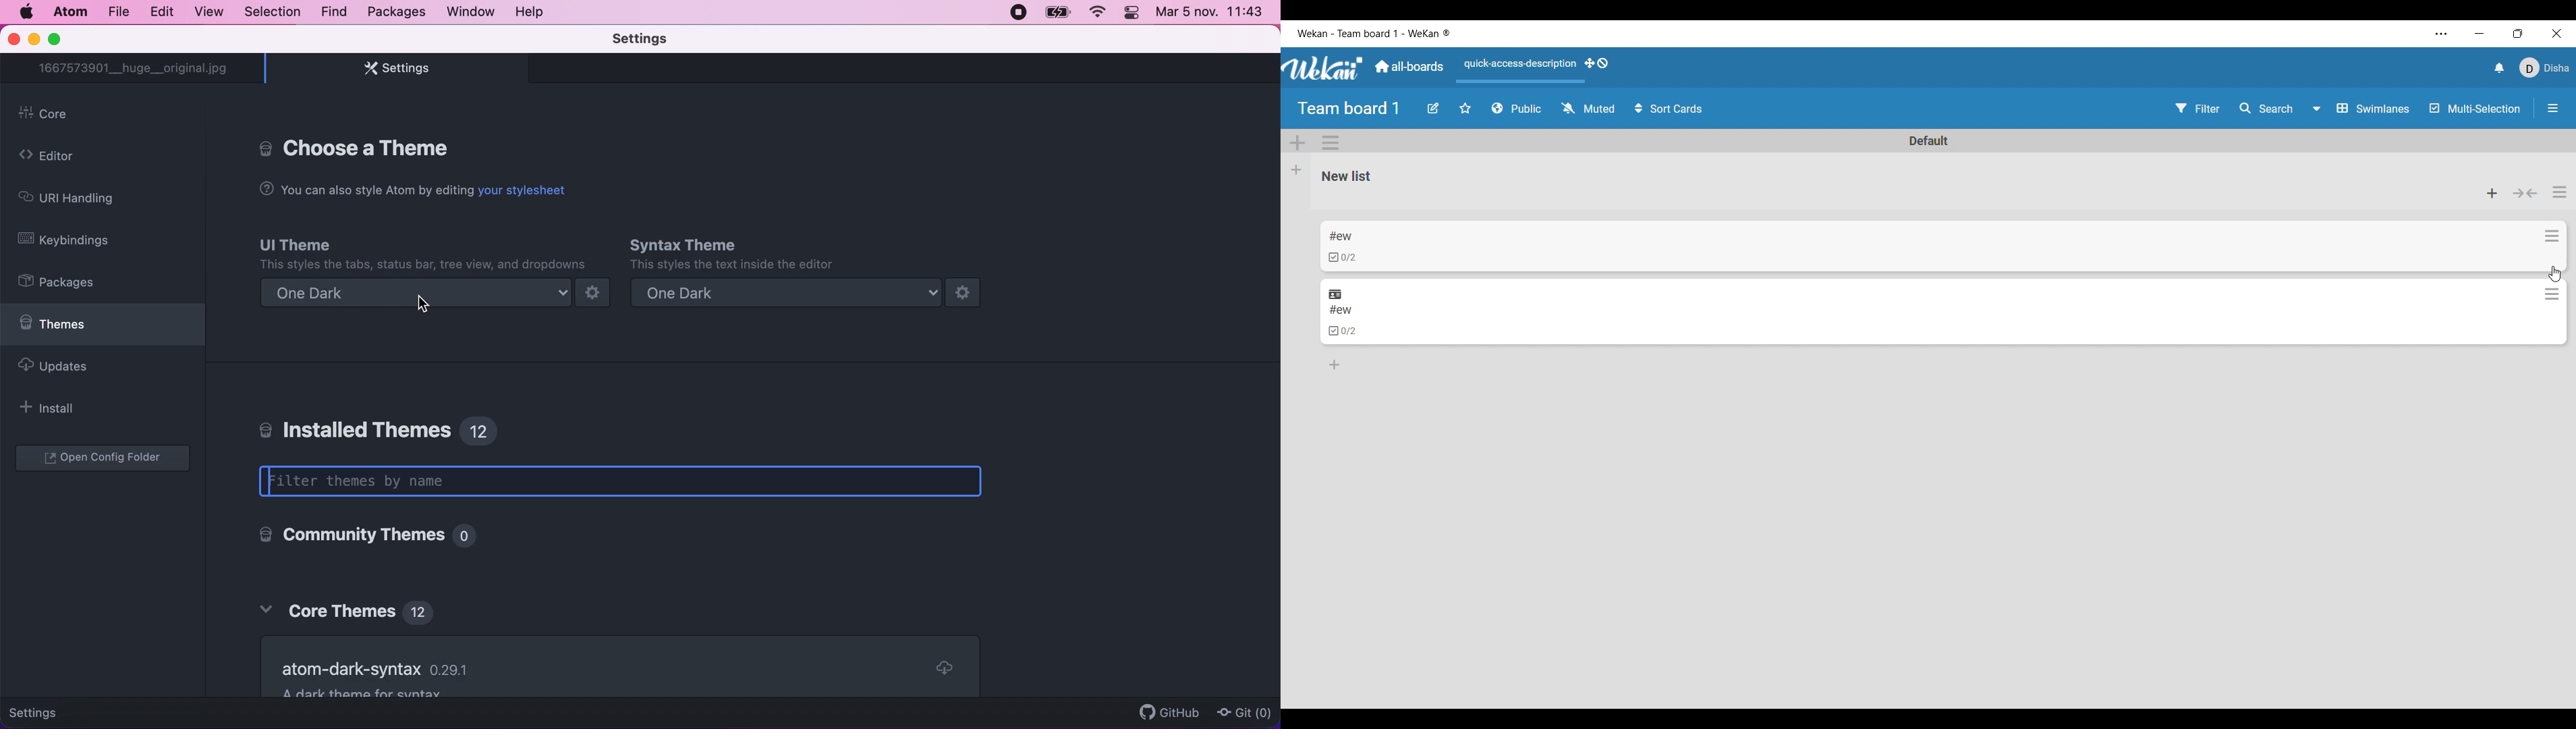 The width and height of the screenshot is (2576, 756). Describe the element at coordinates (1517, 70) in the screenshot. I see `Quick access description` at that location.